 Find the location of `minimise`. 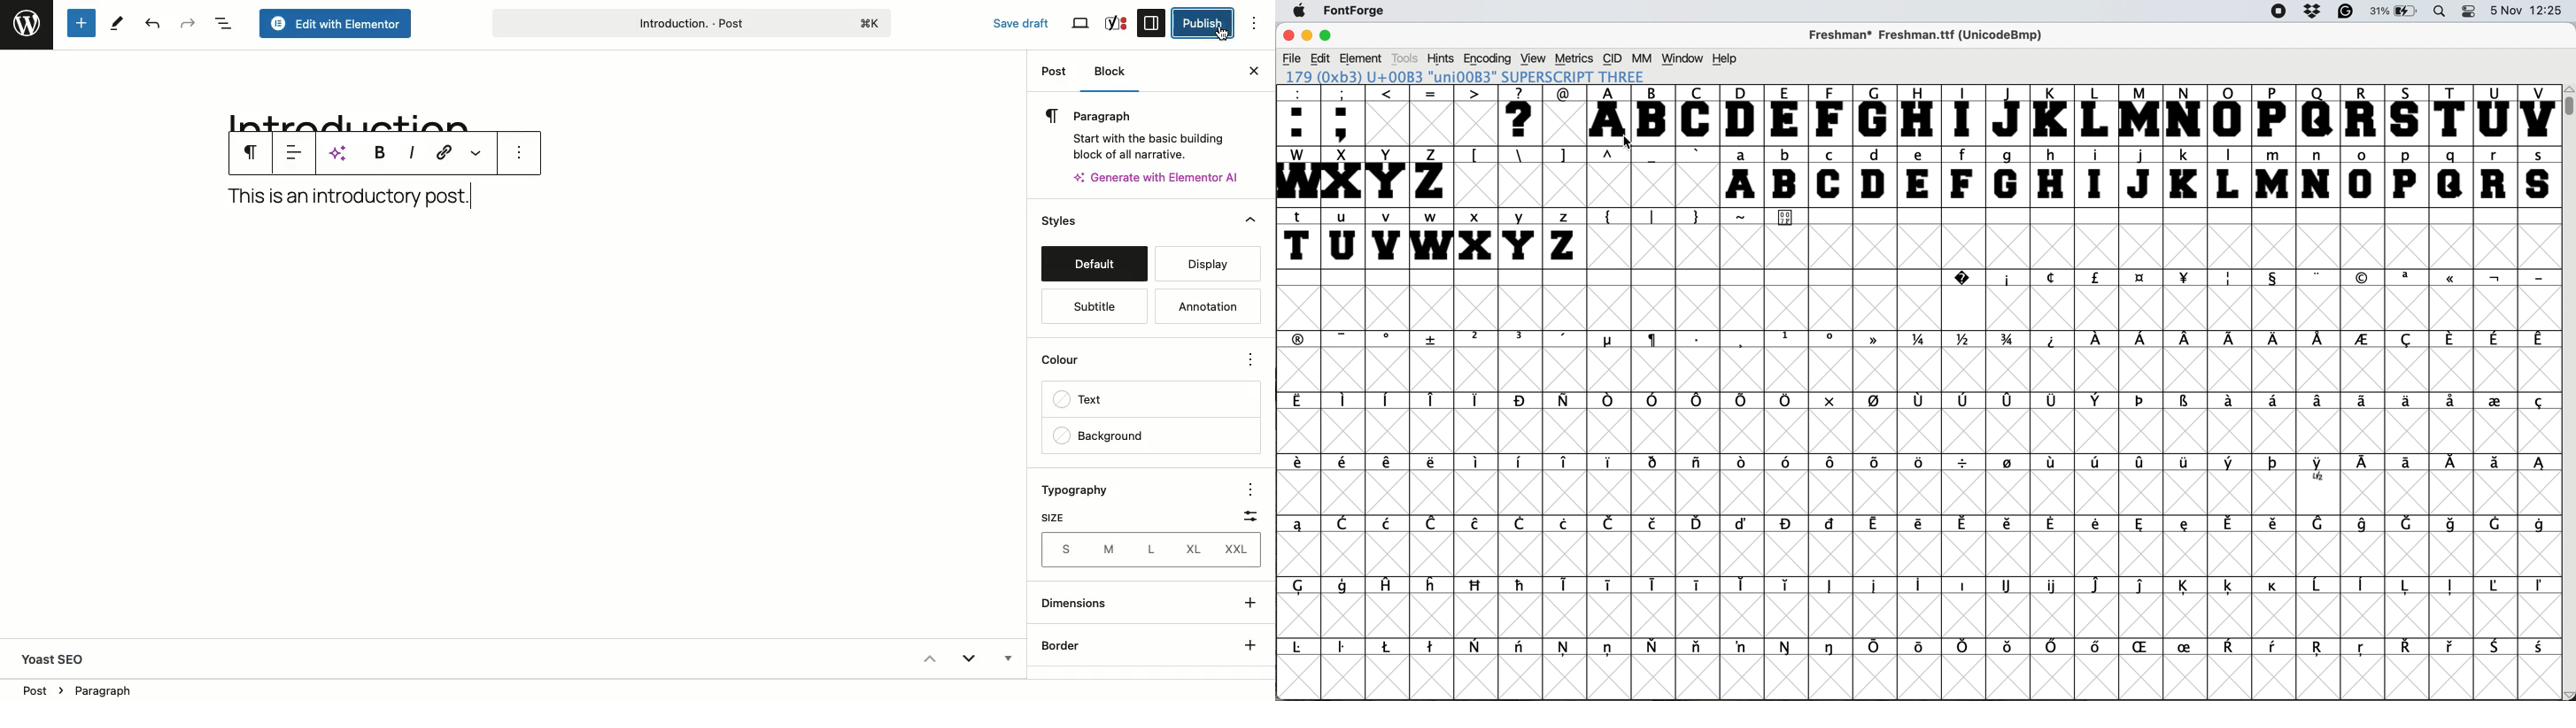

minimise is located at coordinates (1305, 36).